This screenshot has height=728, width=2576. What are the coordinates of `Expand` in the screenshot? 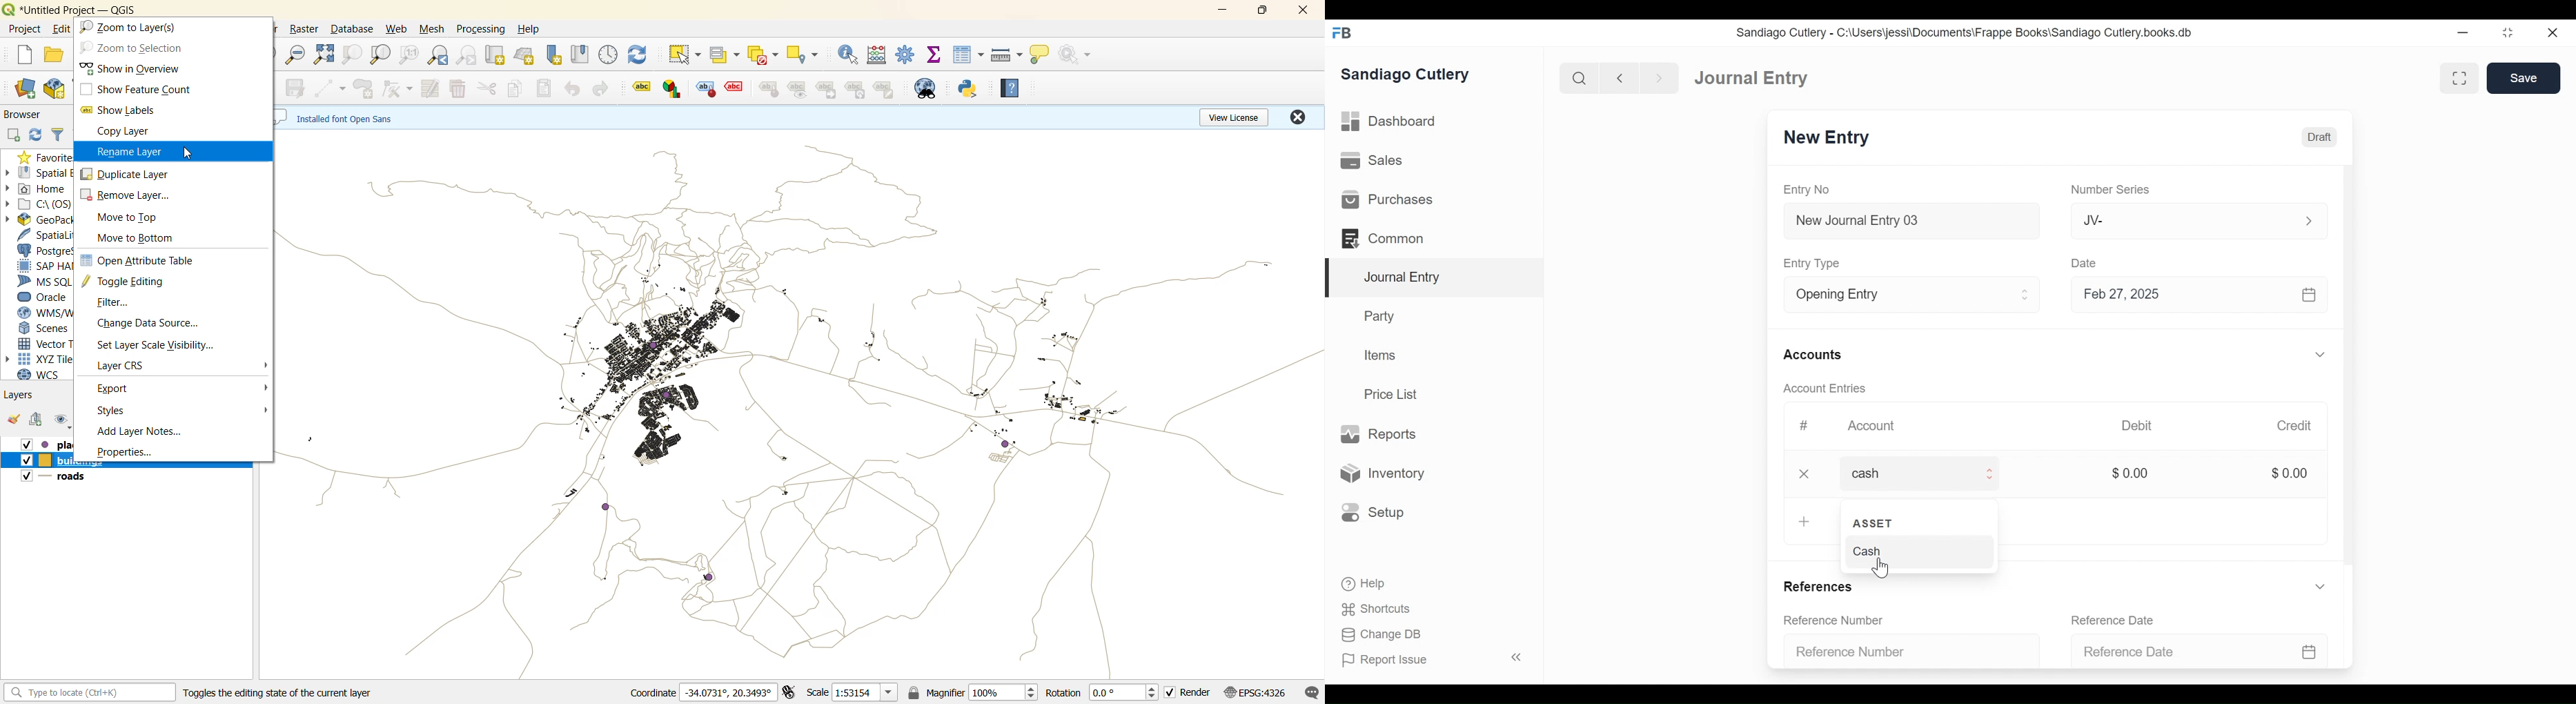 It's located at (2322, 354).